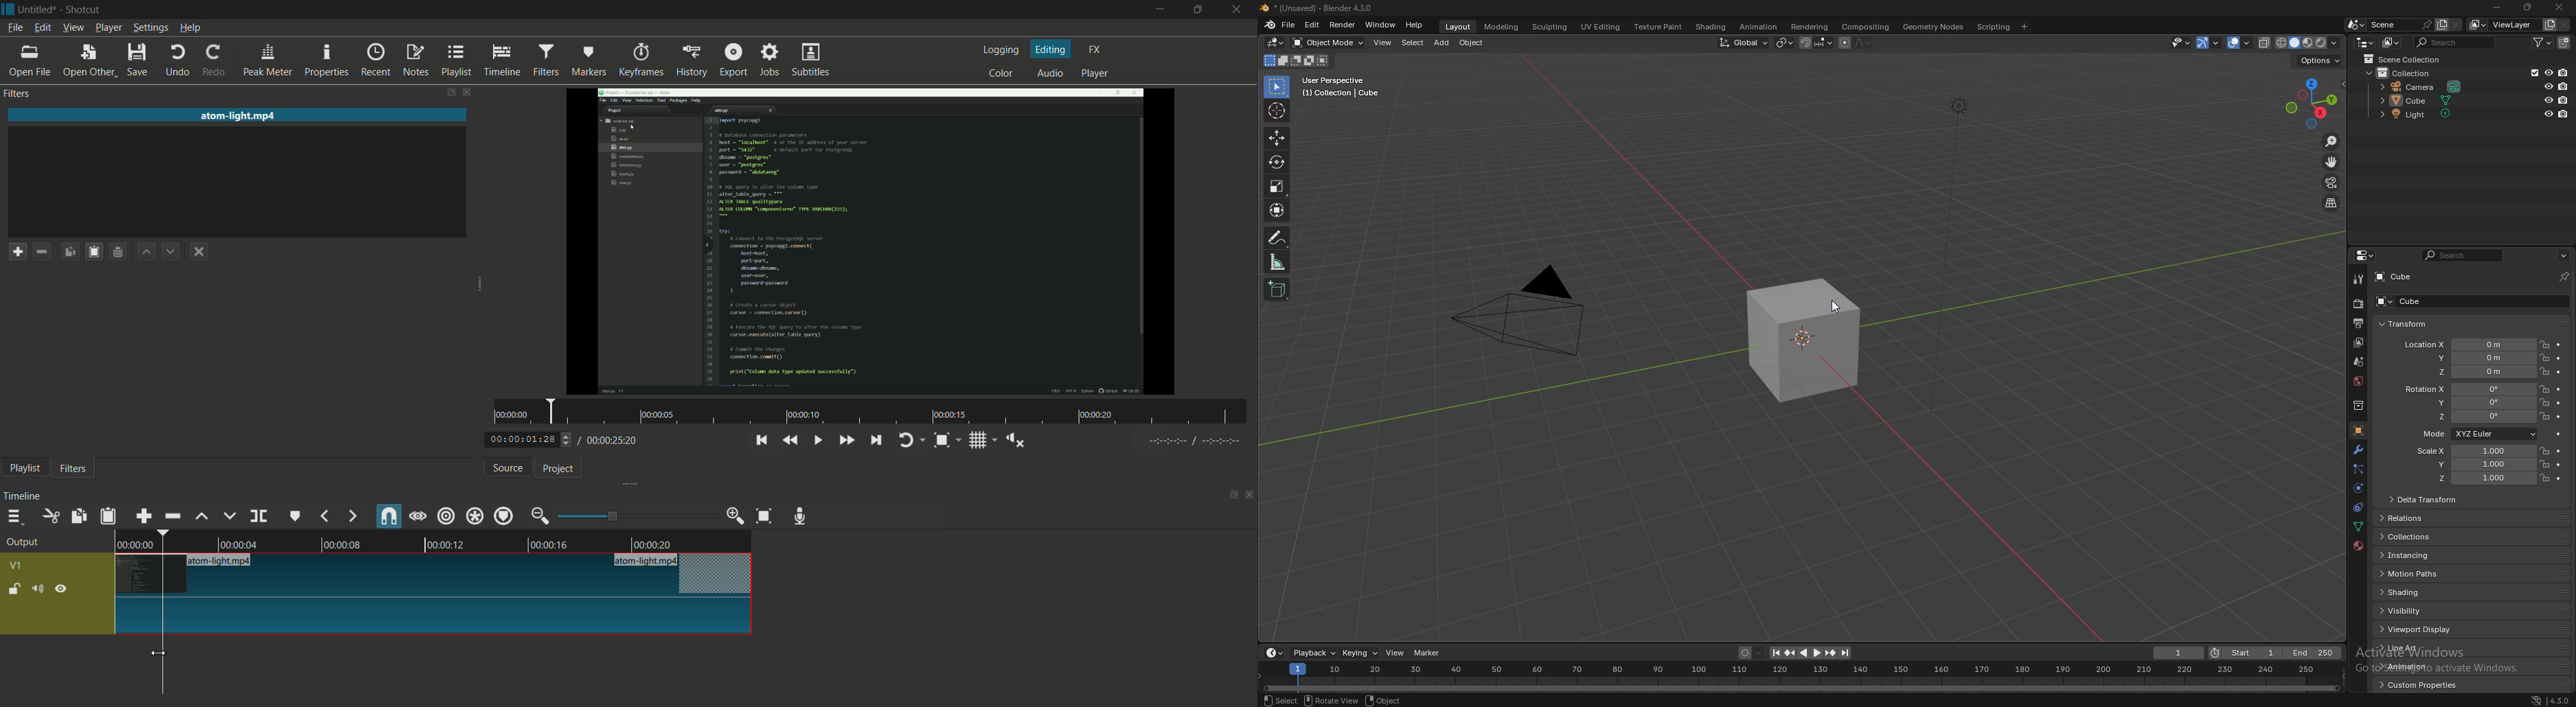 This screenshot has width=2576, height=728. I want to click on logging, so click(1003, 50).